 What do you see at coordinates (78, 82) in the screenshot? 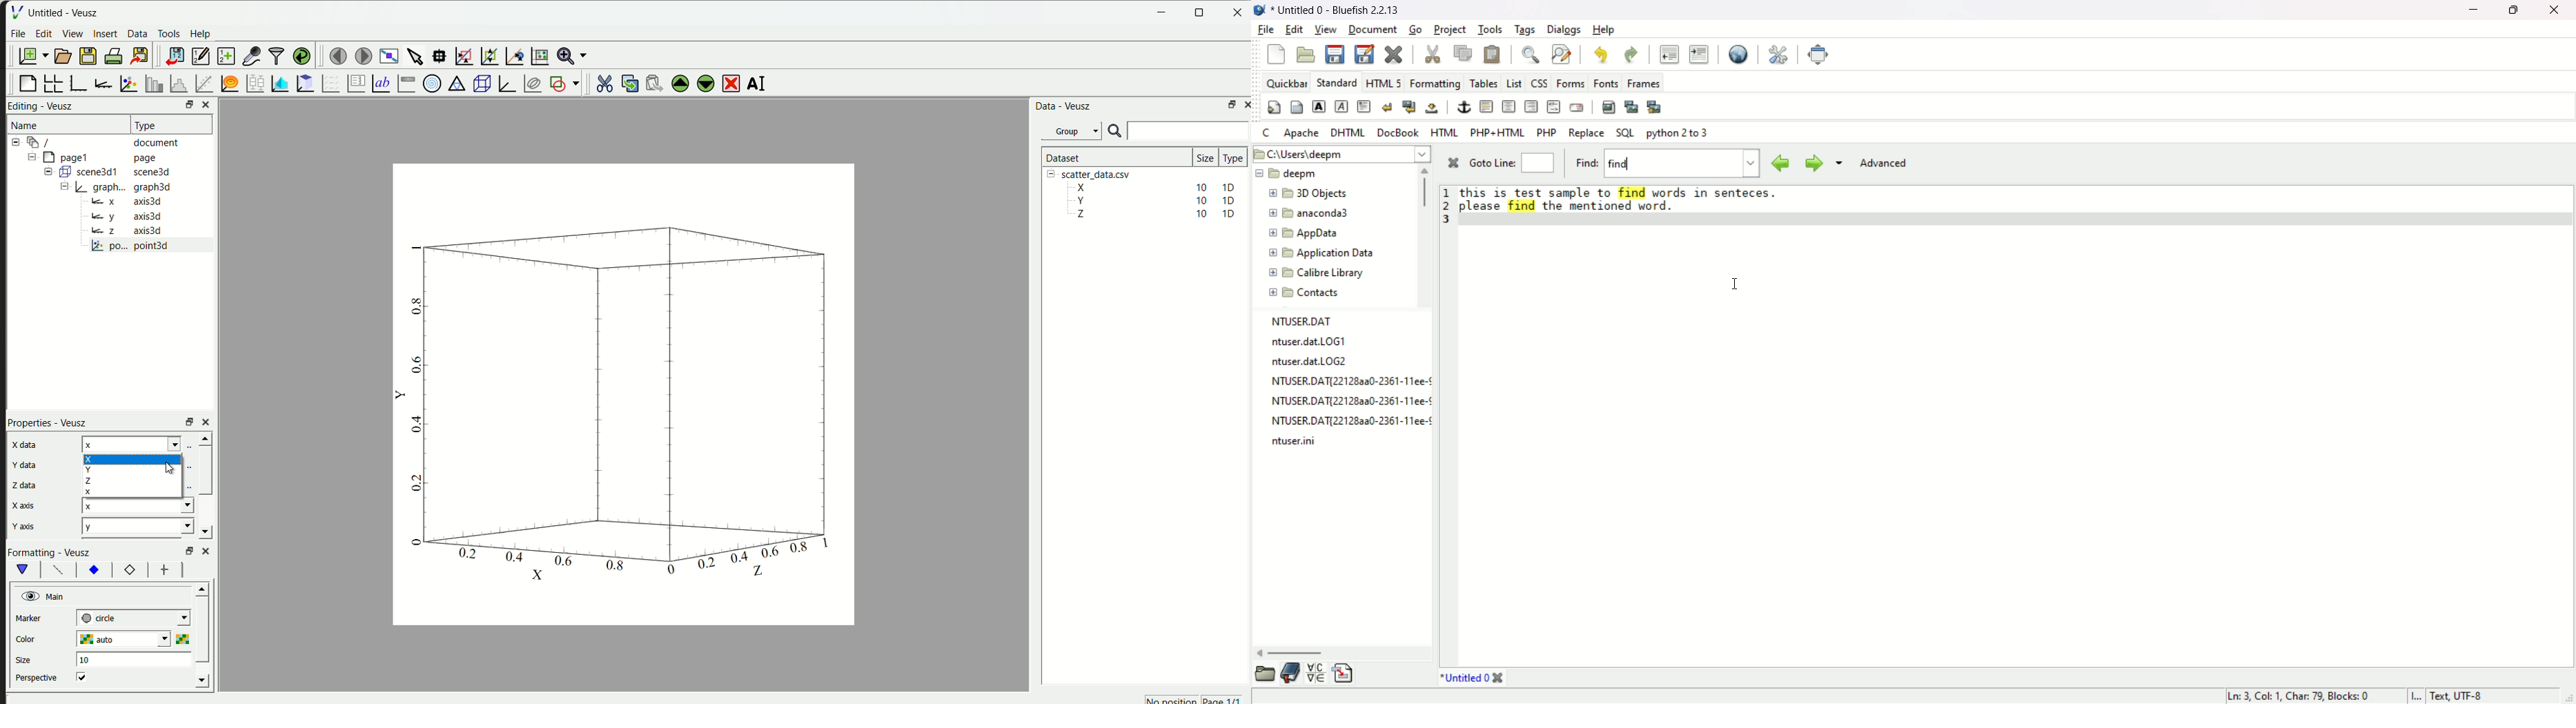
I see `base graph` at bounding box center [78, 82].